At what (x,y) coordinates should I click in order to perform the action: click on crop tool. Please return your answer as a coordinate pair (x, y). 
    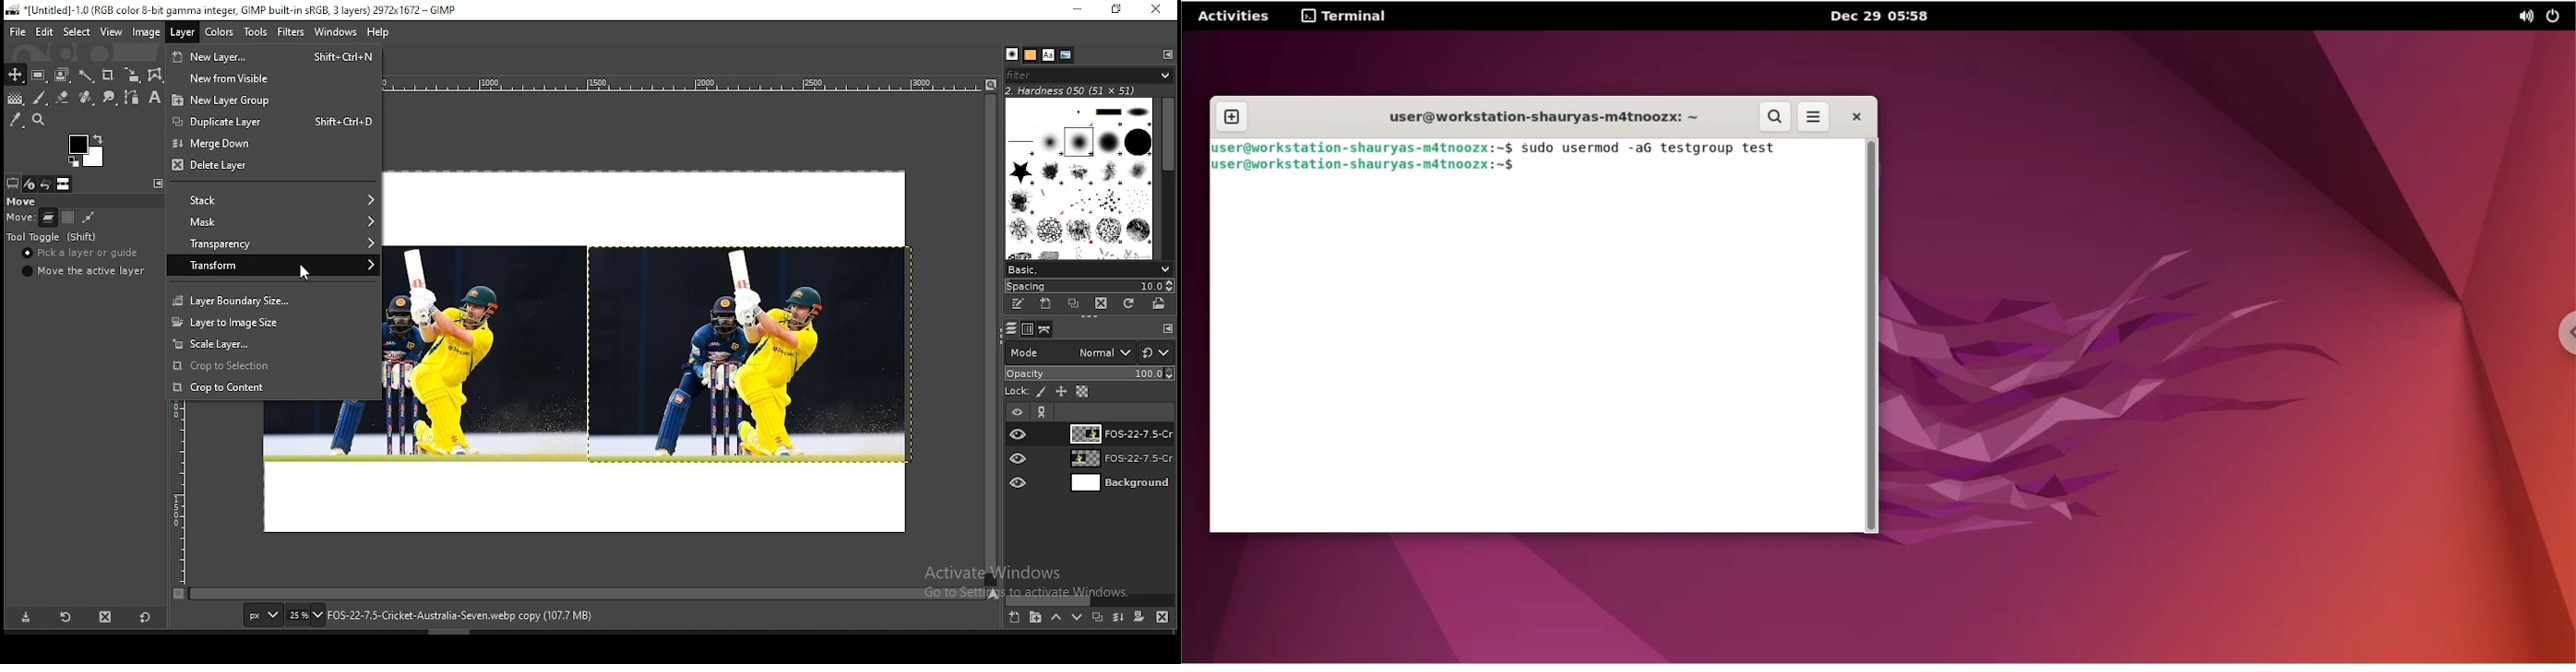
    Looking at the image, I should click on (107, 74).